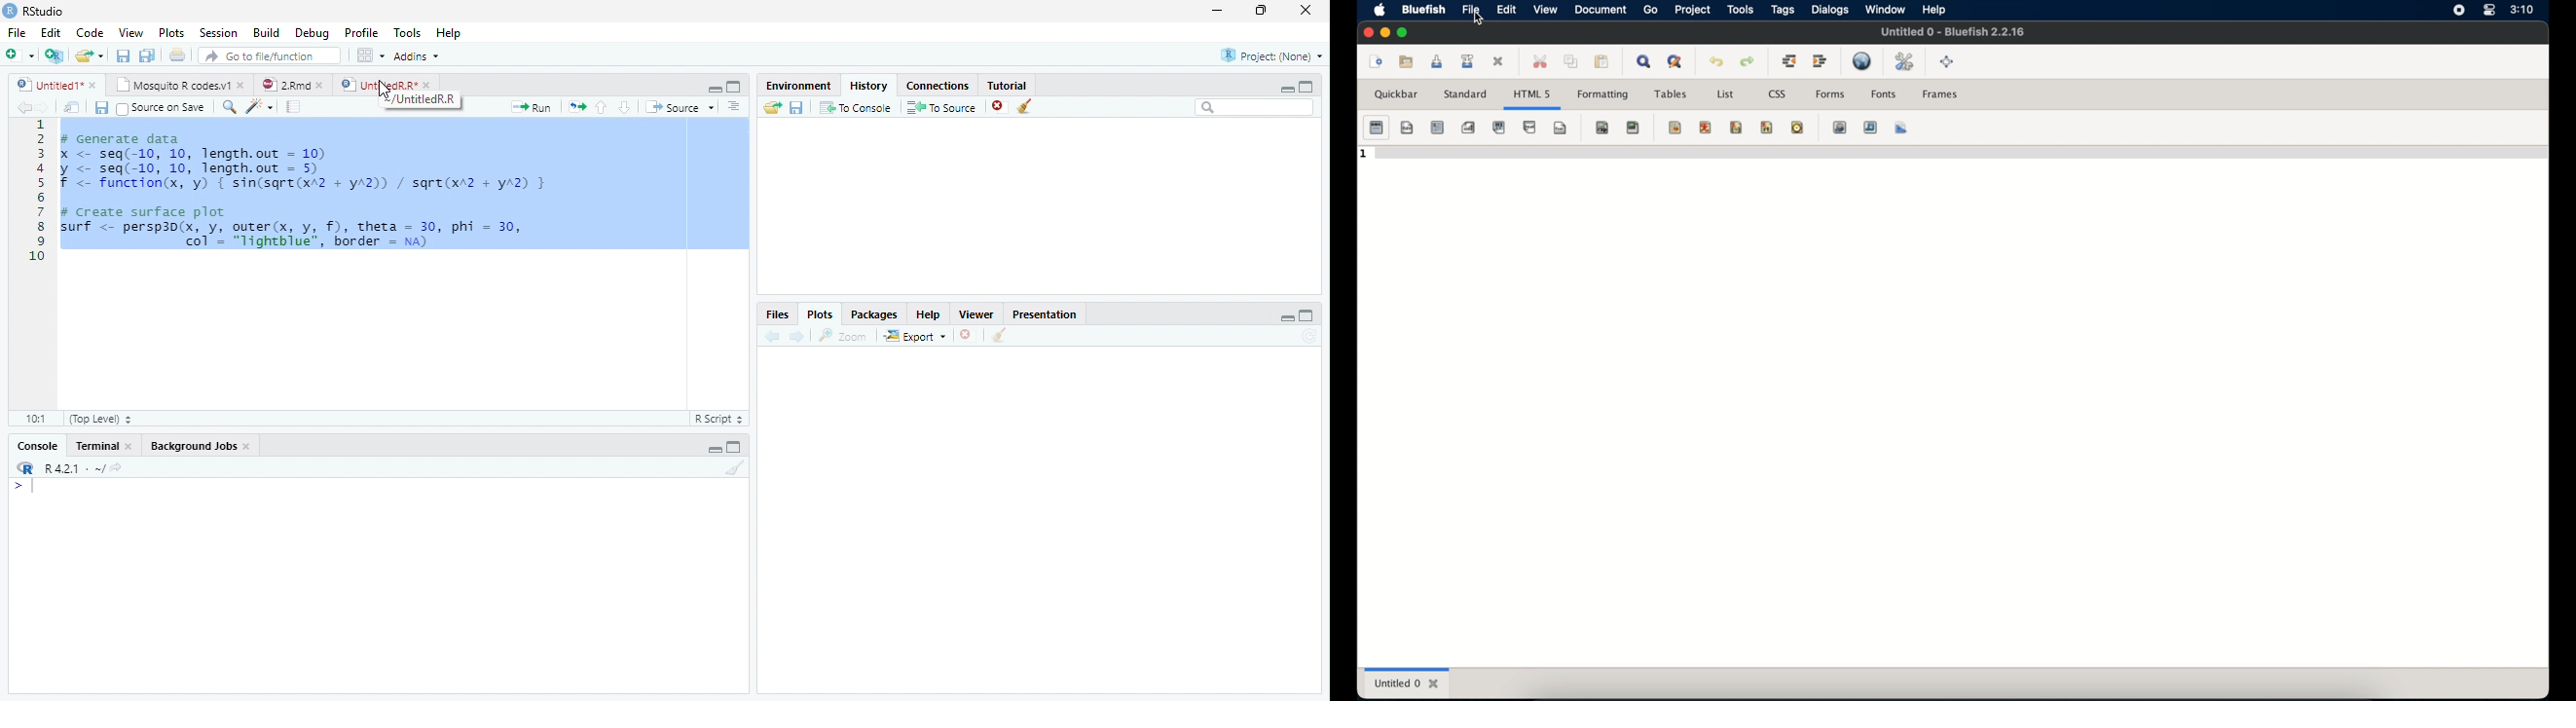  What do you see at coordinates (405, 31) in the screenshot?
I see `Tools` at bounding box center [405, 31].